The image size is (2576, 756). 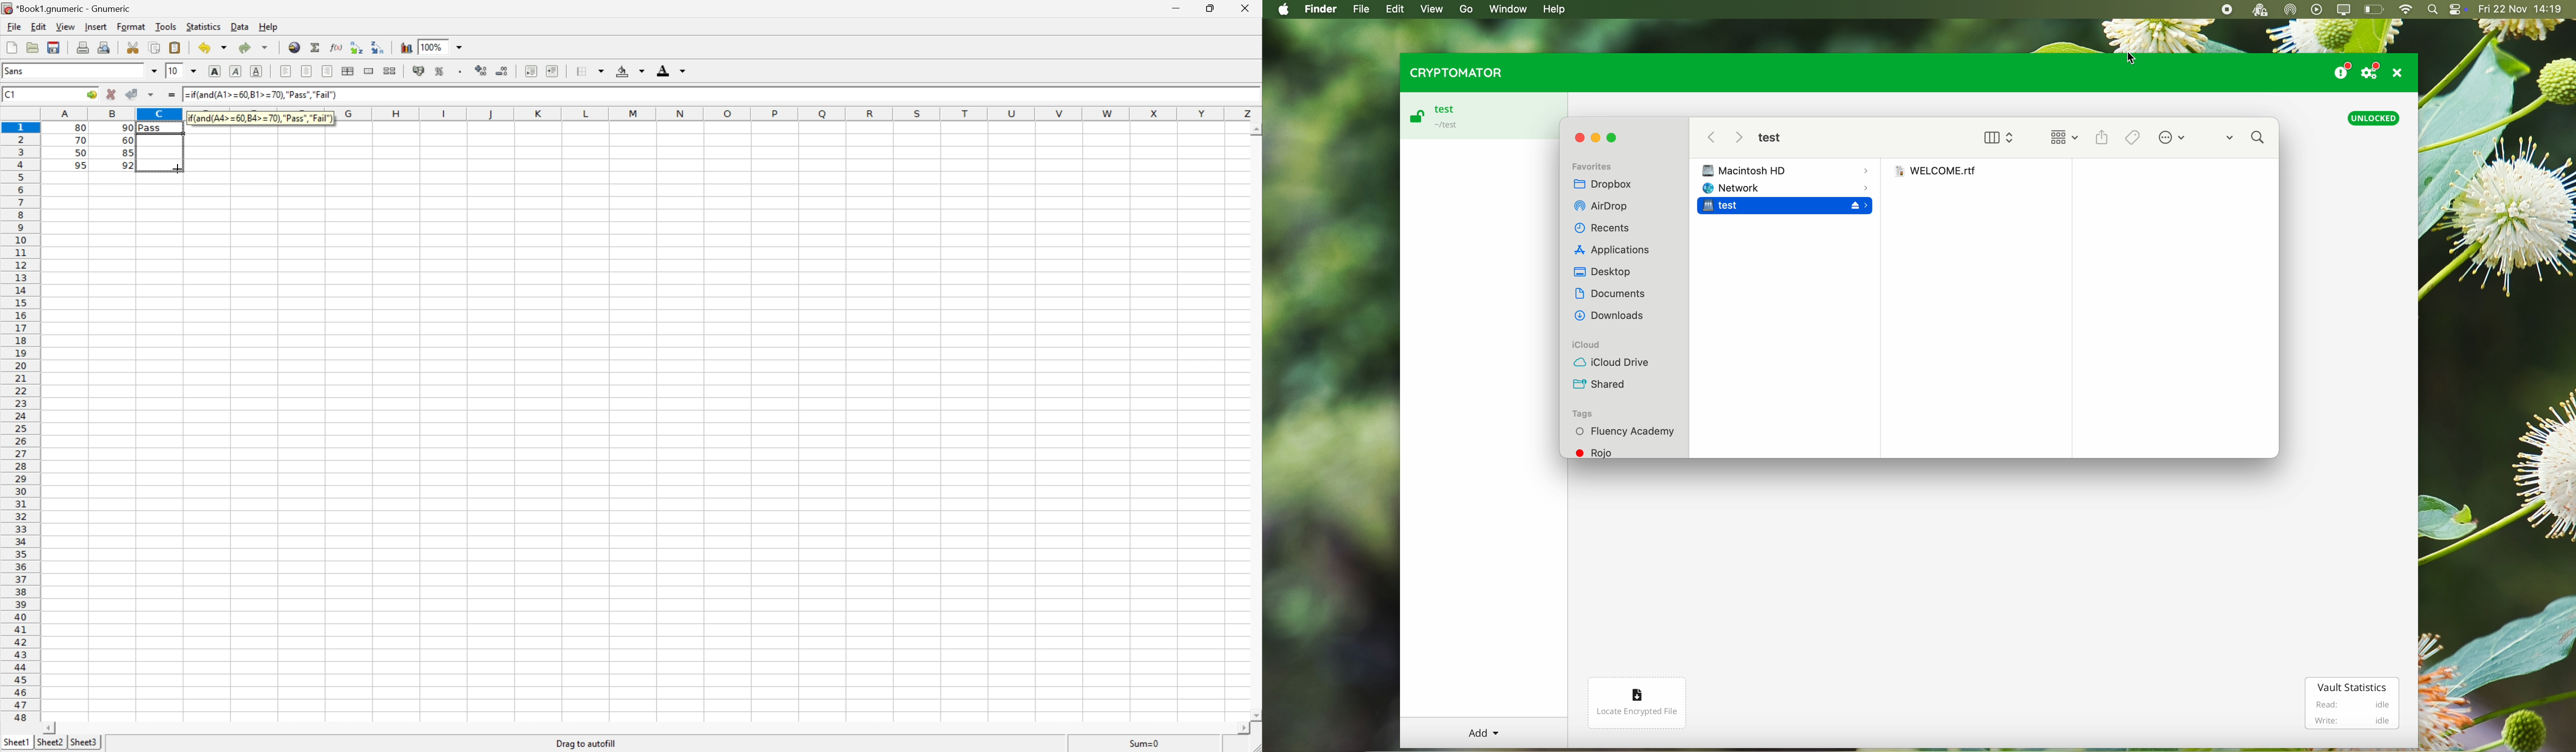 I want to click on Save the document, so click(x=33, y=47).